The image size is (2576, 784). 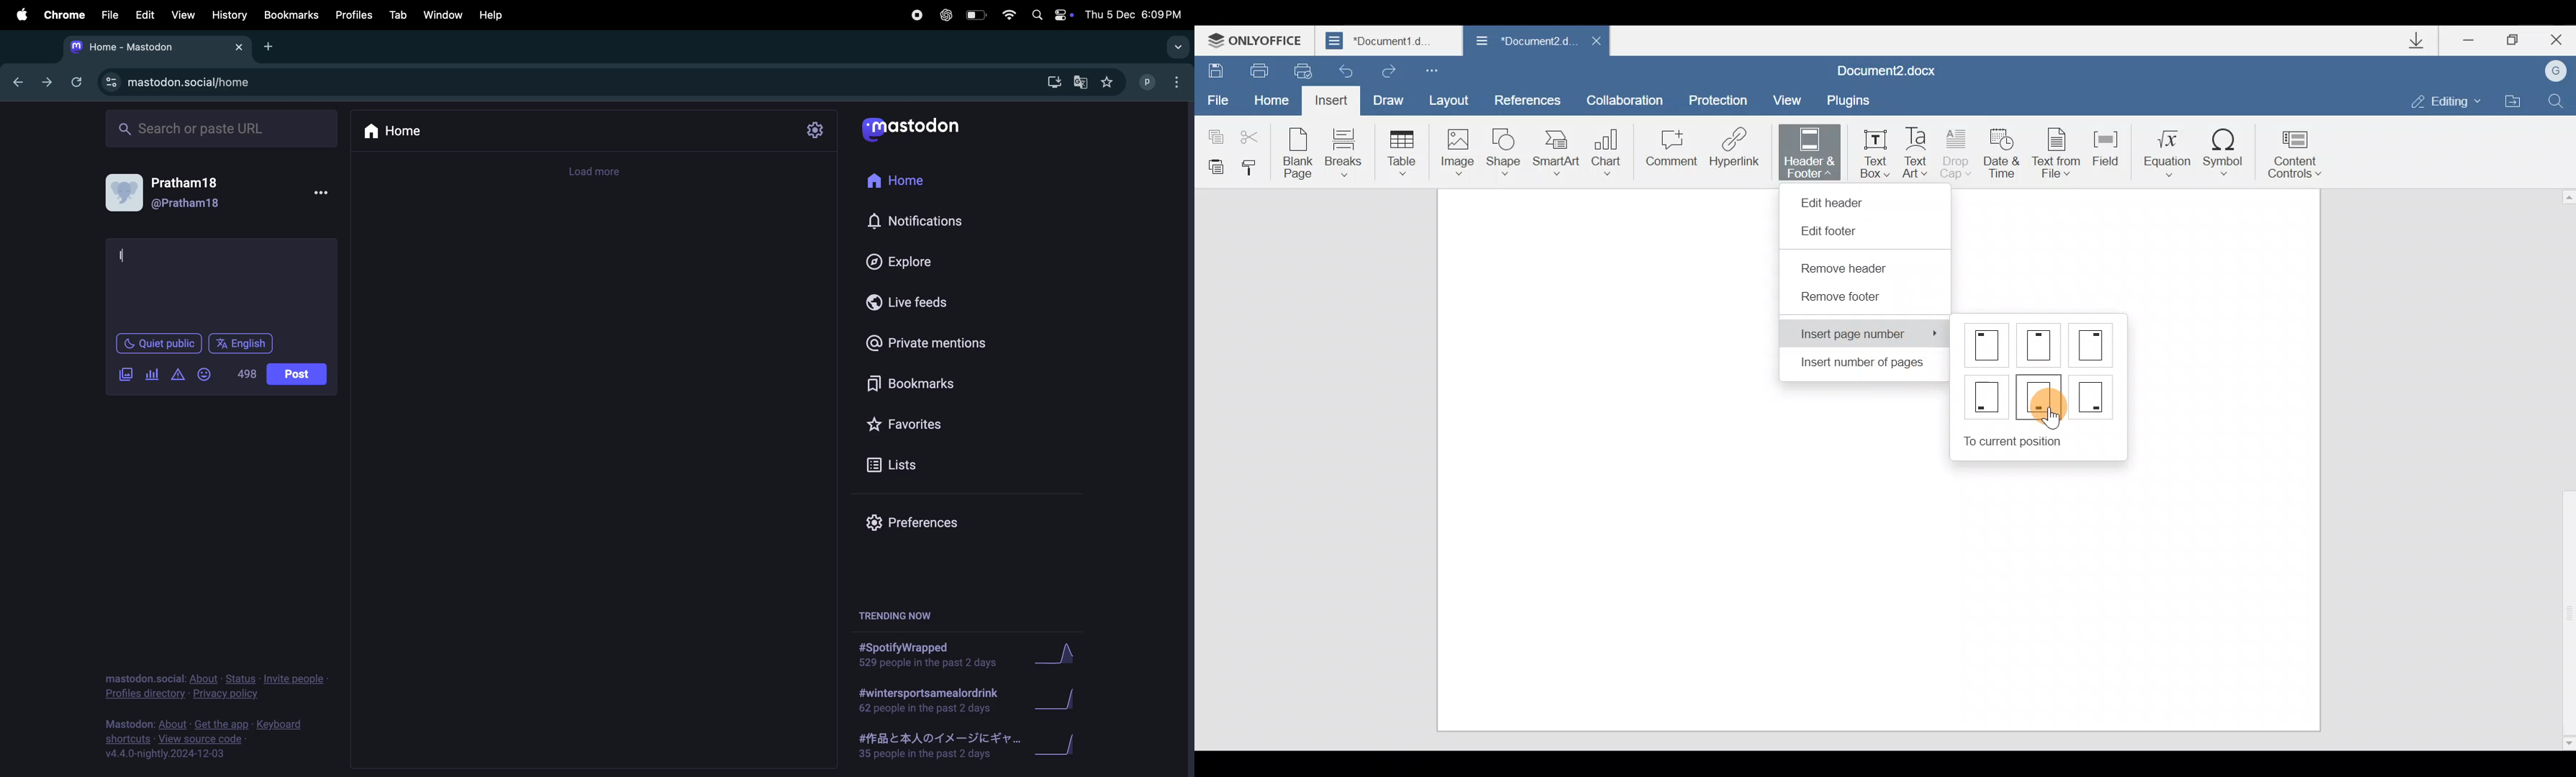 I want to click on Open file location, so click(x=2515, y=100).